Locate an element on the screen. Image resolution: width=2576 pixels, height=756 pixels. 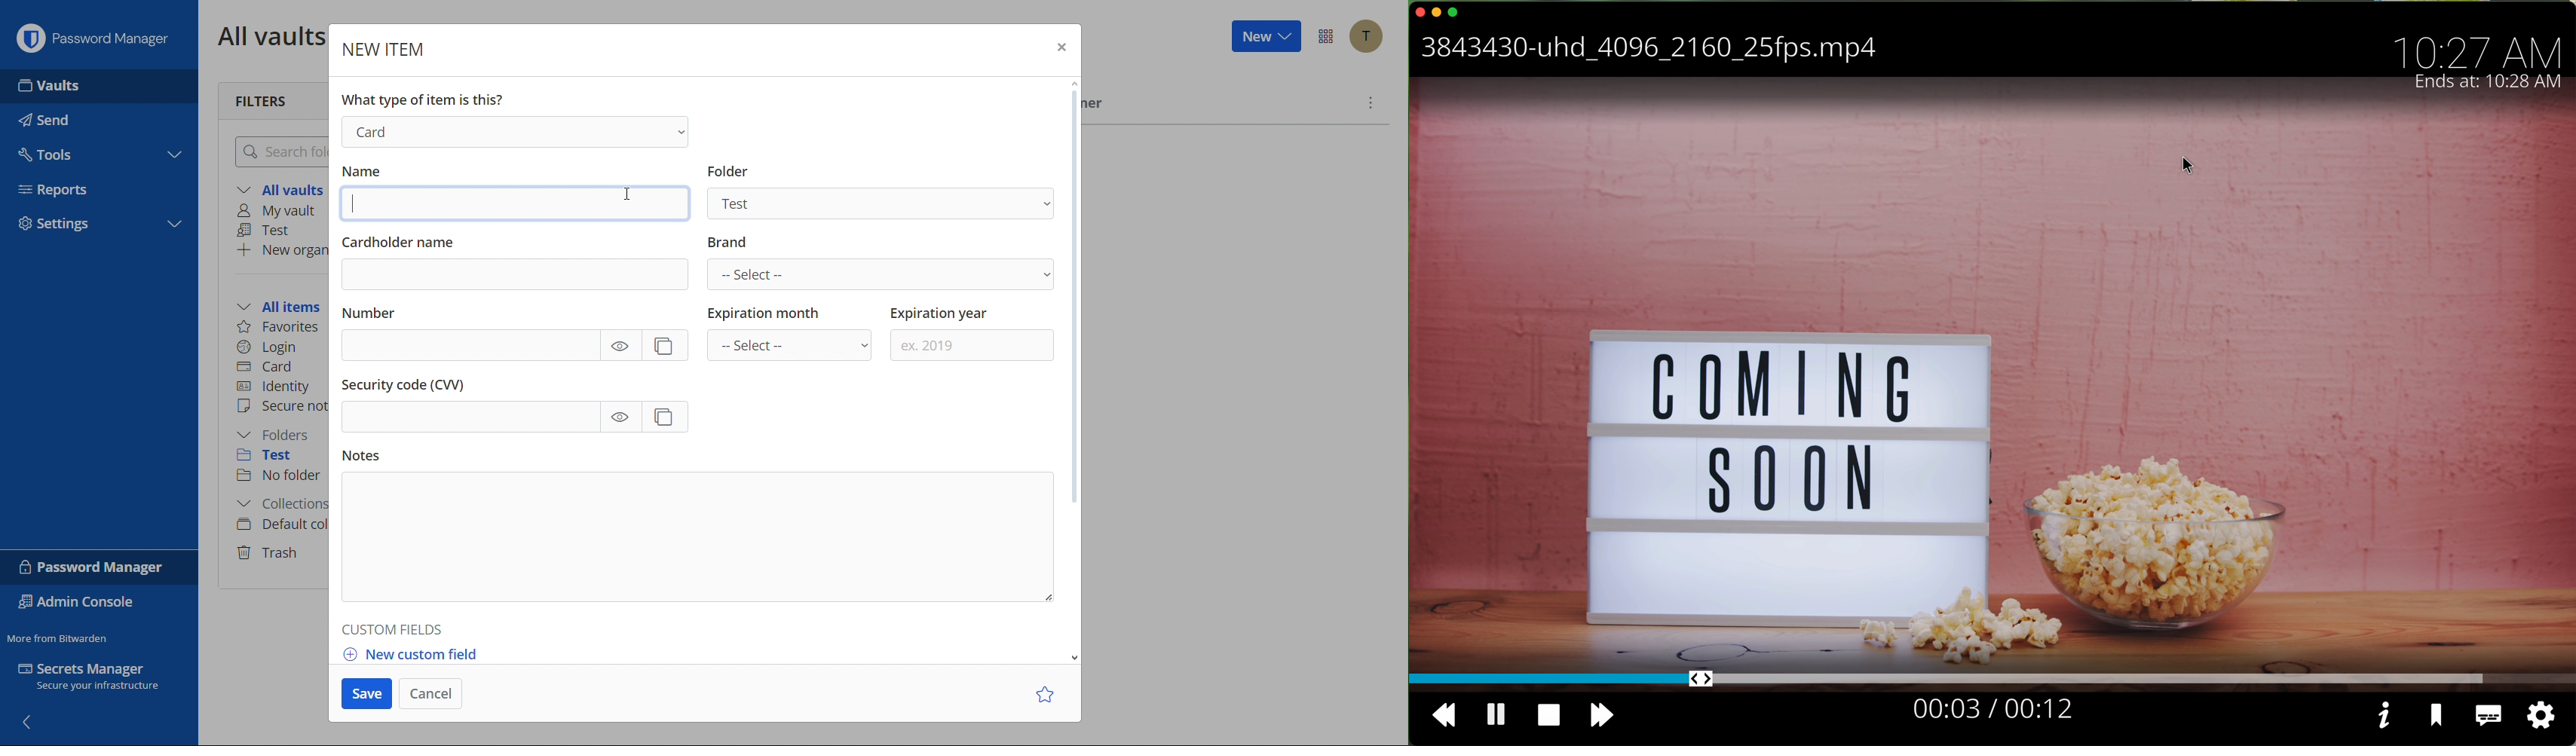
Reports is located at coordinates (72, 188).